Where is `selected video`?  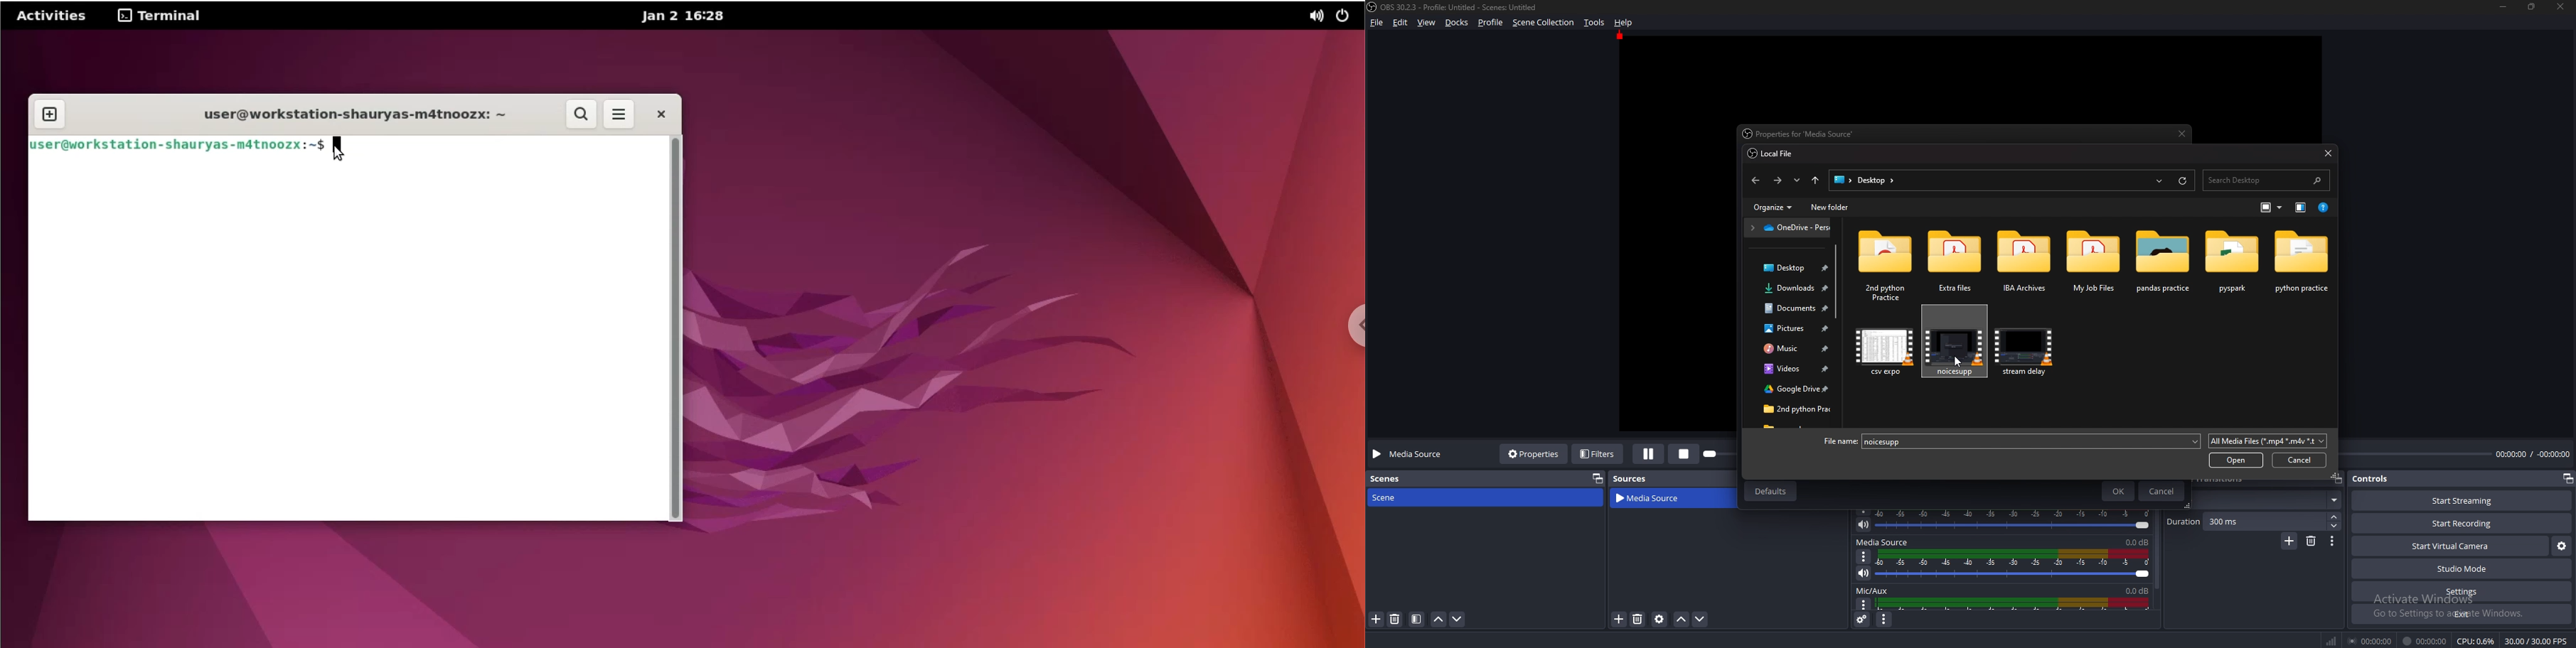
selected video is located at coordinates (1956, 342).